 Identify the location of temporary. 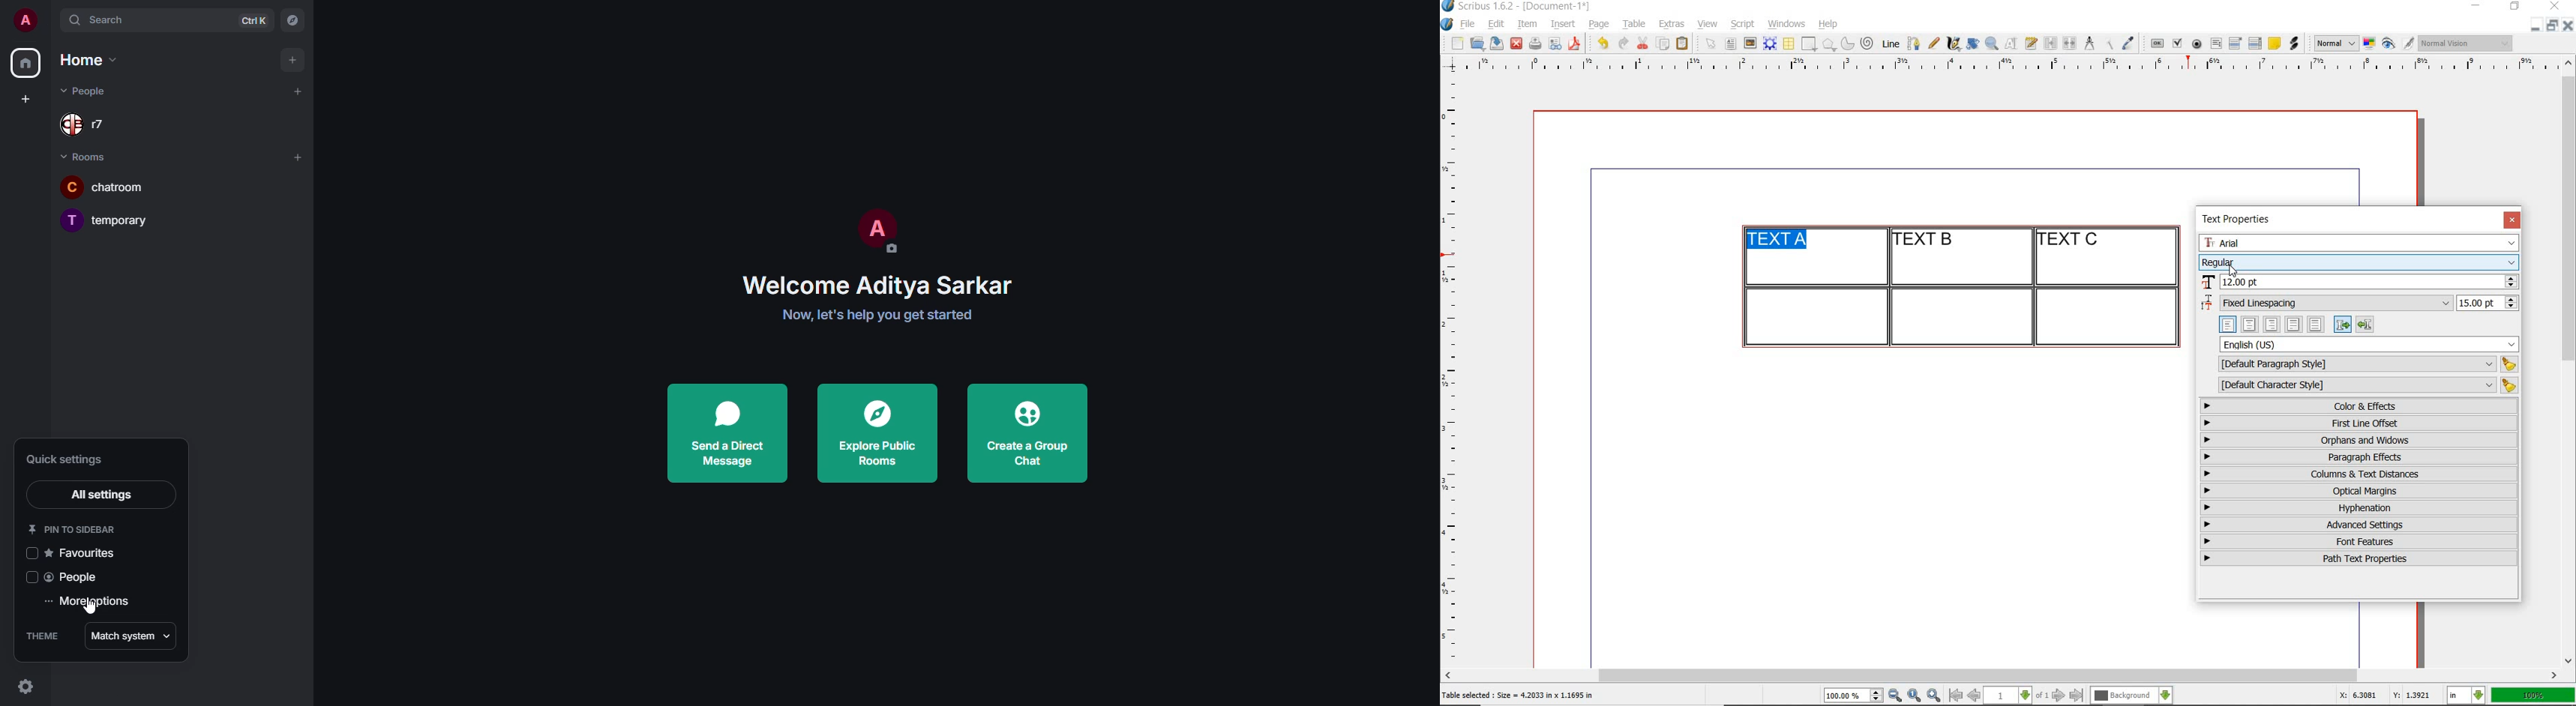
(106, 219).